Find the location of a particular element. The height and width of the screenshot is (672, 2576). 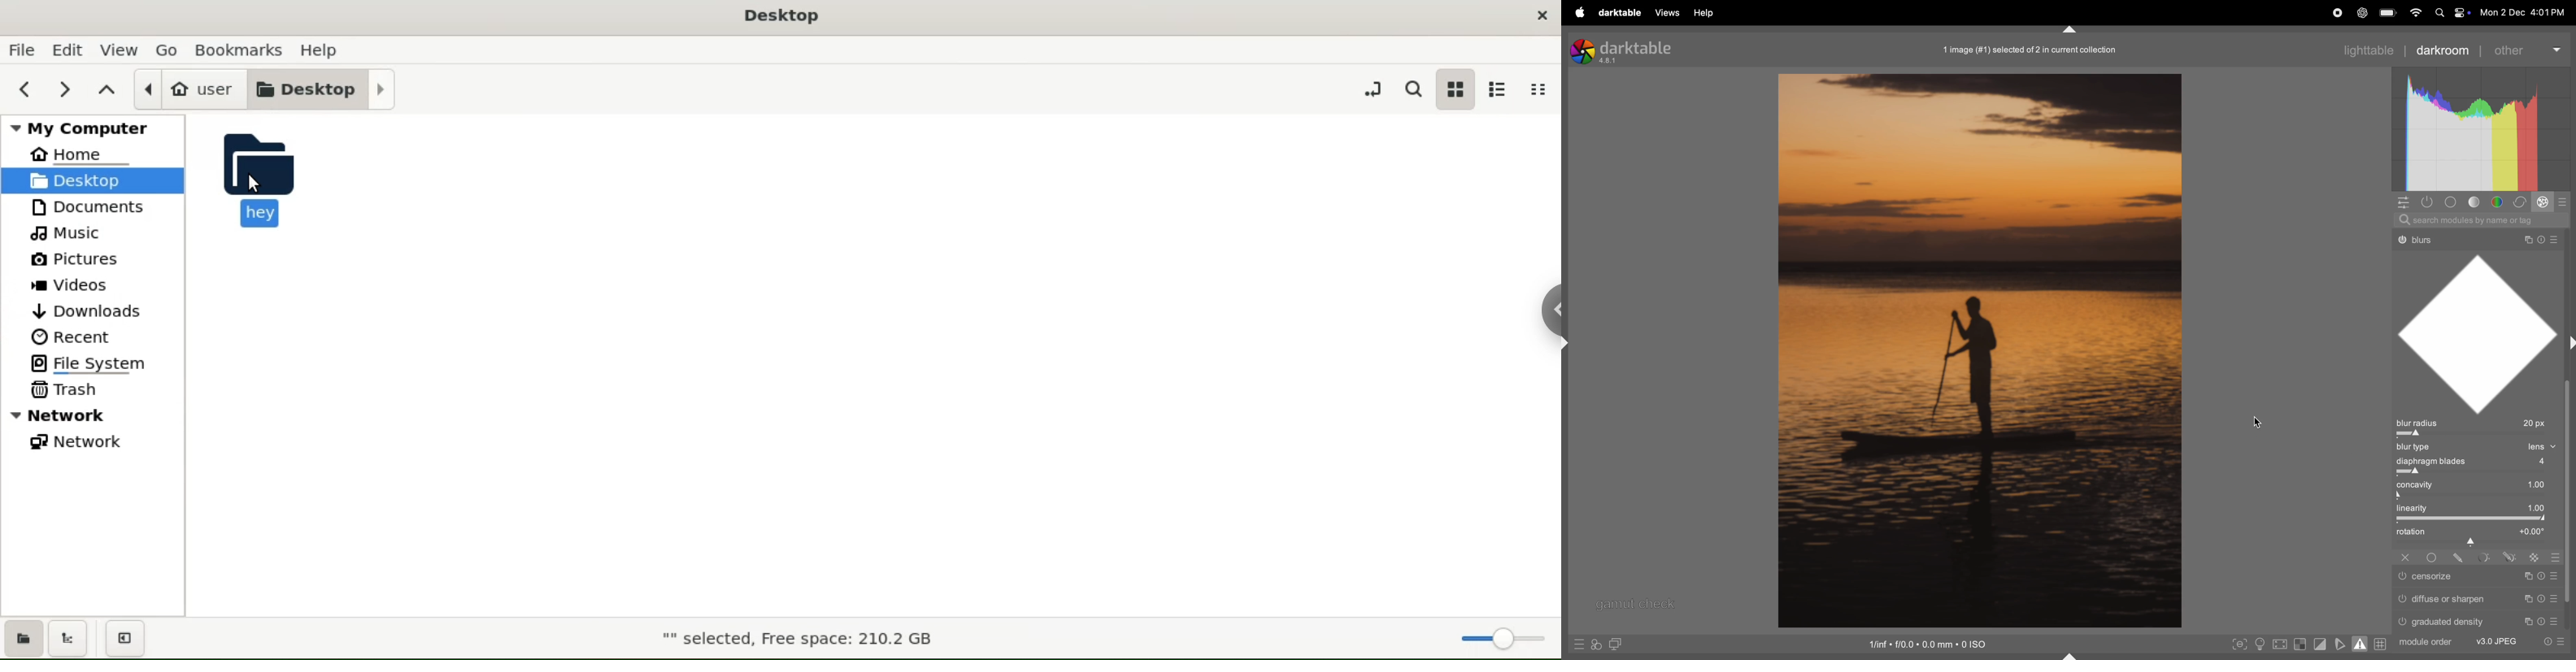

lighttable is located at coordinates (2350, 50).